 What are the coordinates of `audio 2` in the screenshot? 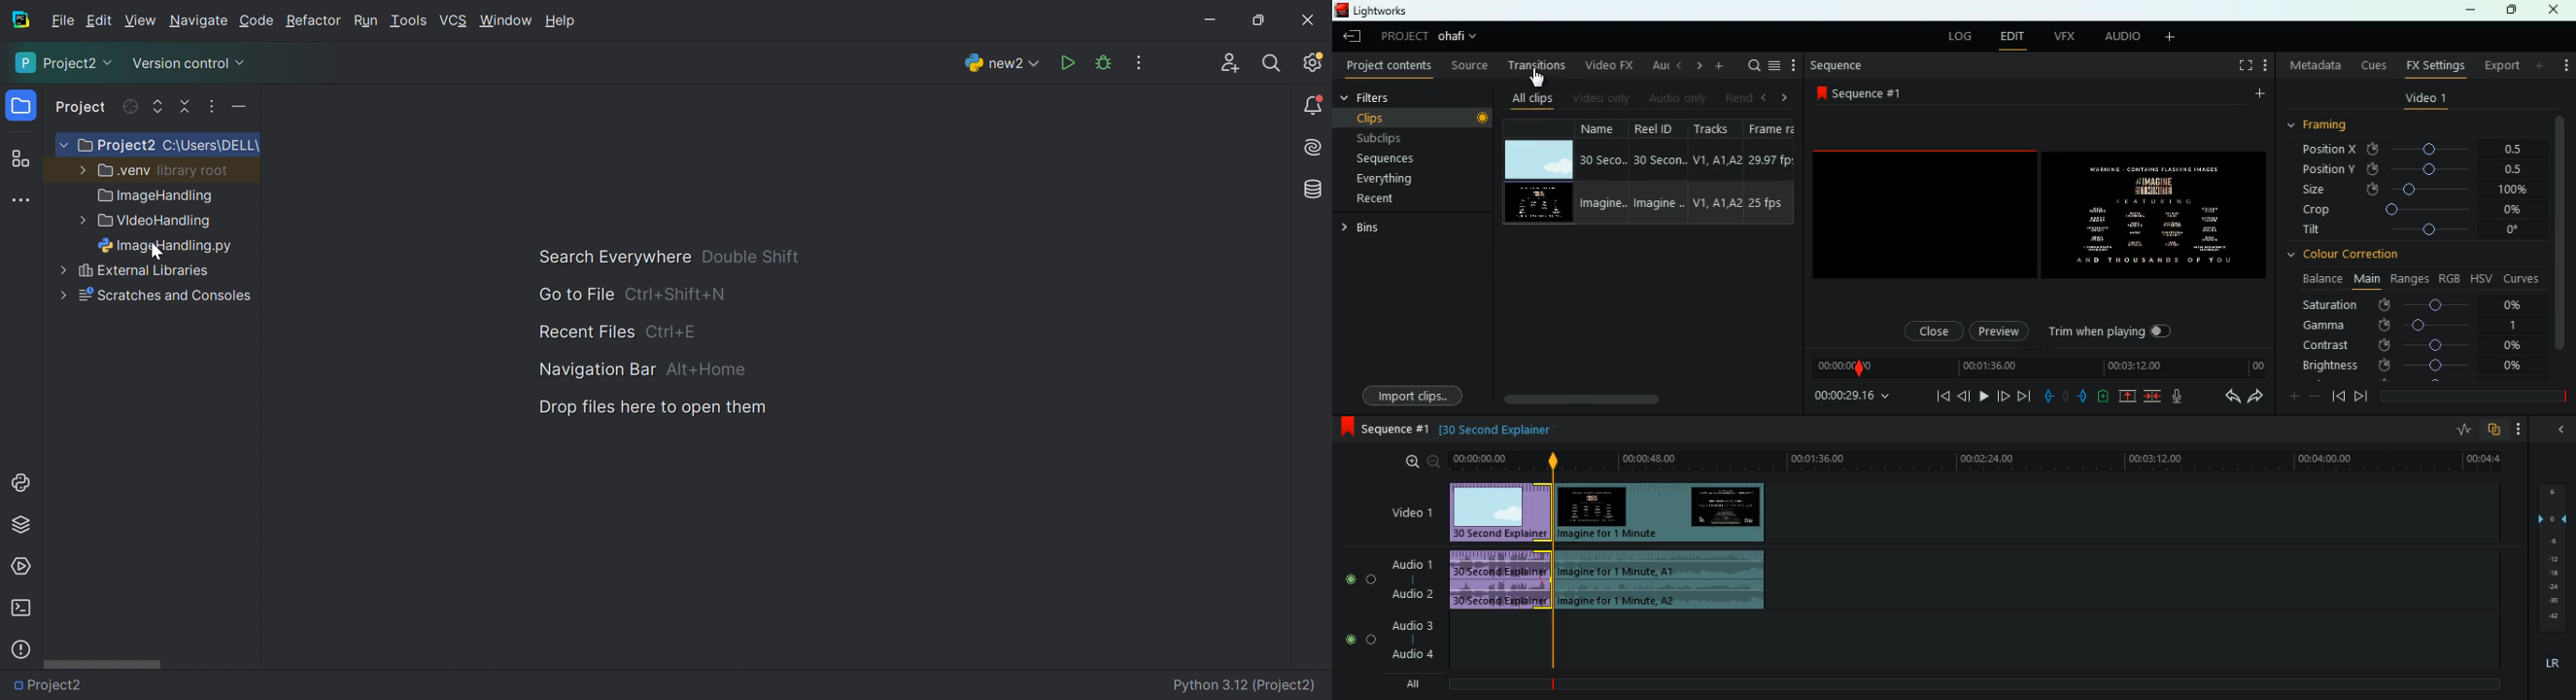 It's located at (1410, 594).